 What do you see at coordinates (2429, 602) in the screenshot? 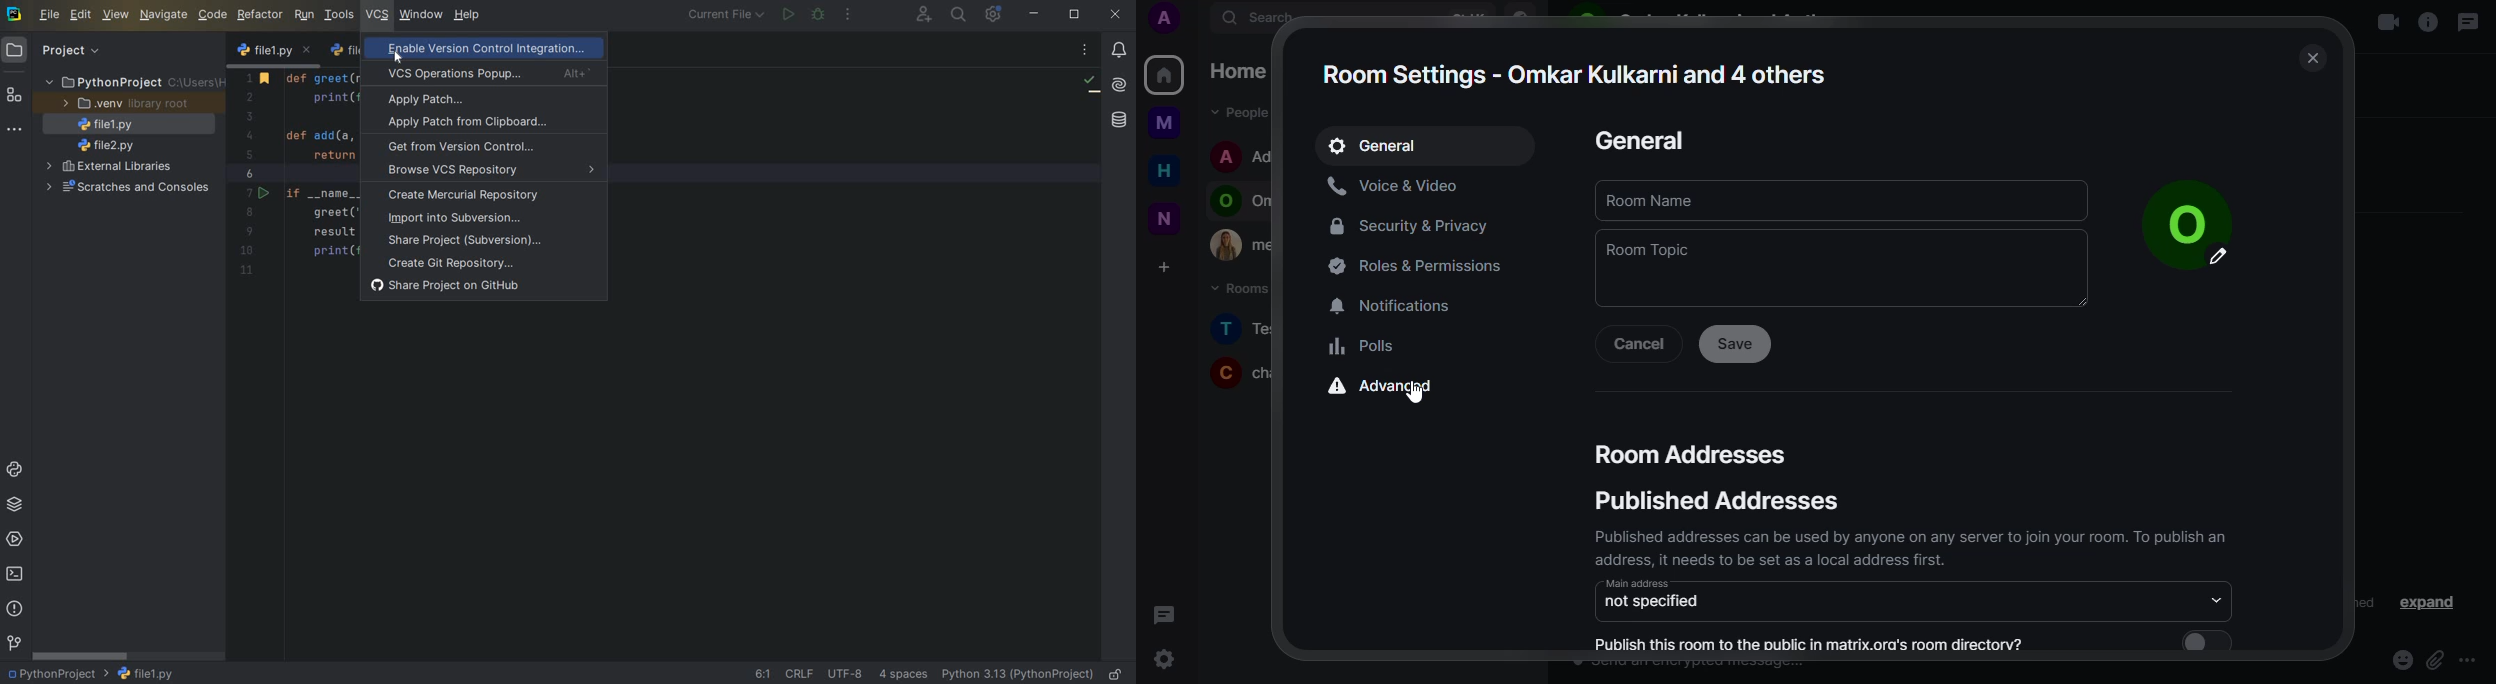
I see `‘expand` at bounding box center [2429, 602].